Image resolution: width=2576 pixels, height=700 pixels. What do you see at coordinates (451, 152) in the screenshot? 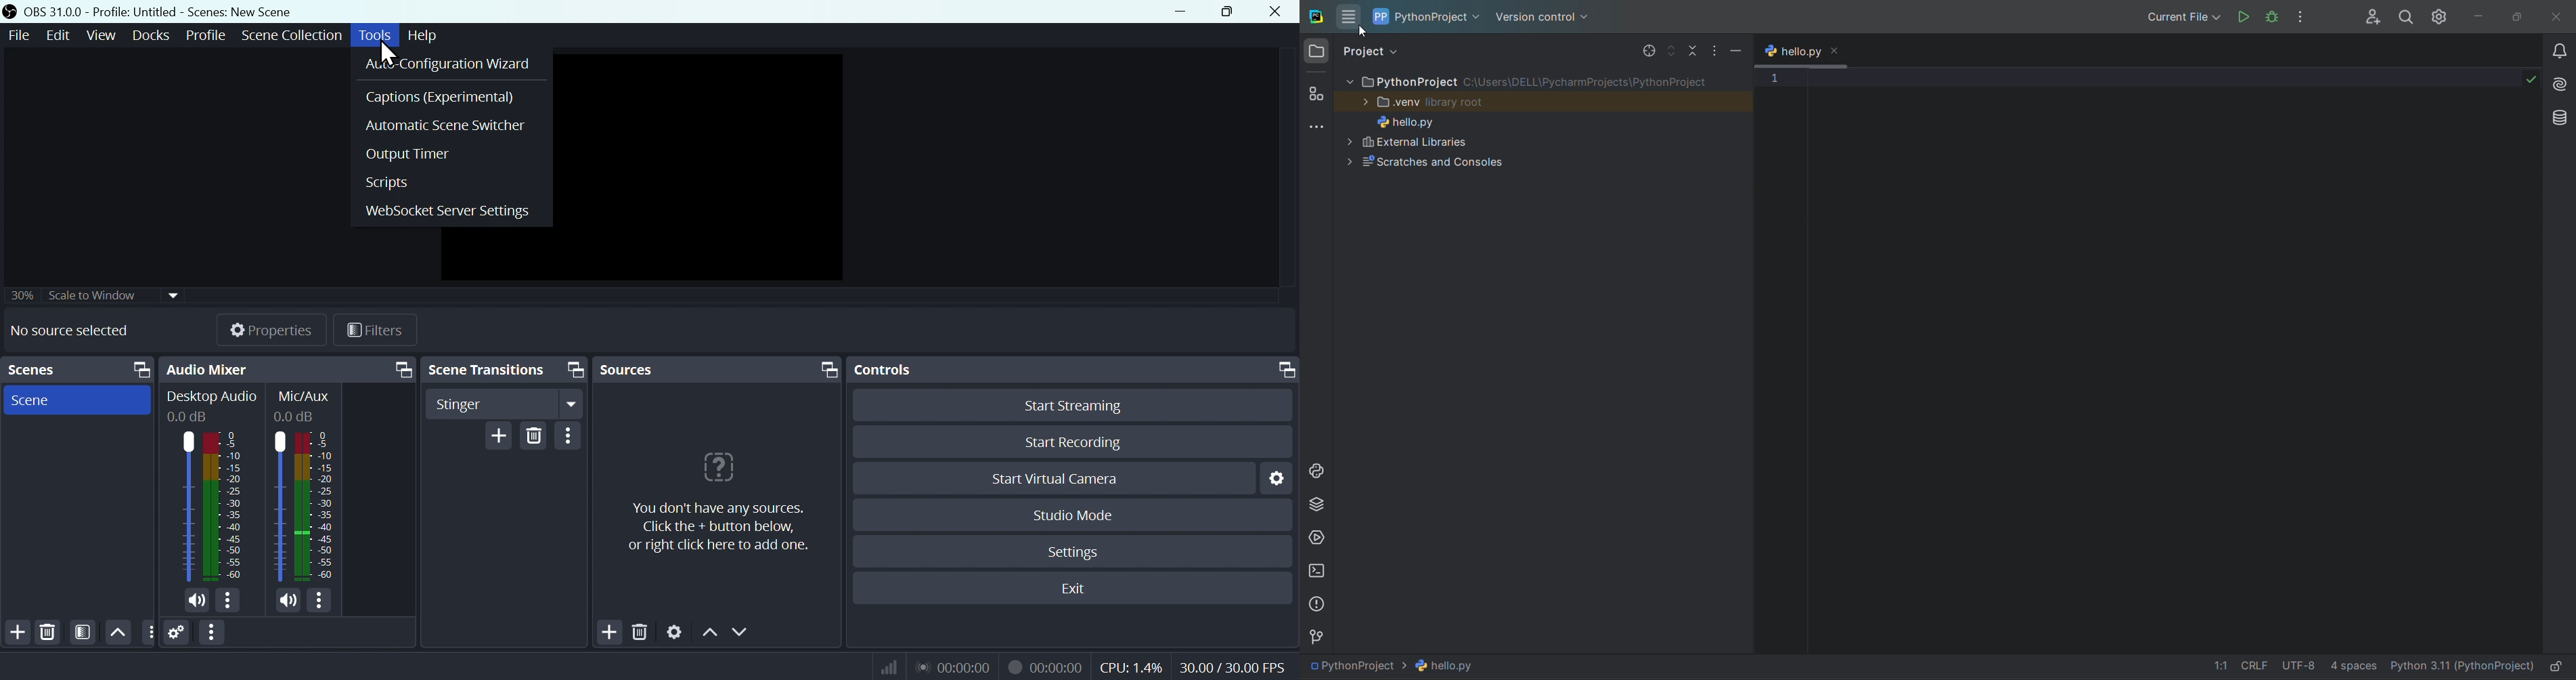
I see `Output timer` at bounding box center [451, 152].